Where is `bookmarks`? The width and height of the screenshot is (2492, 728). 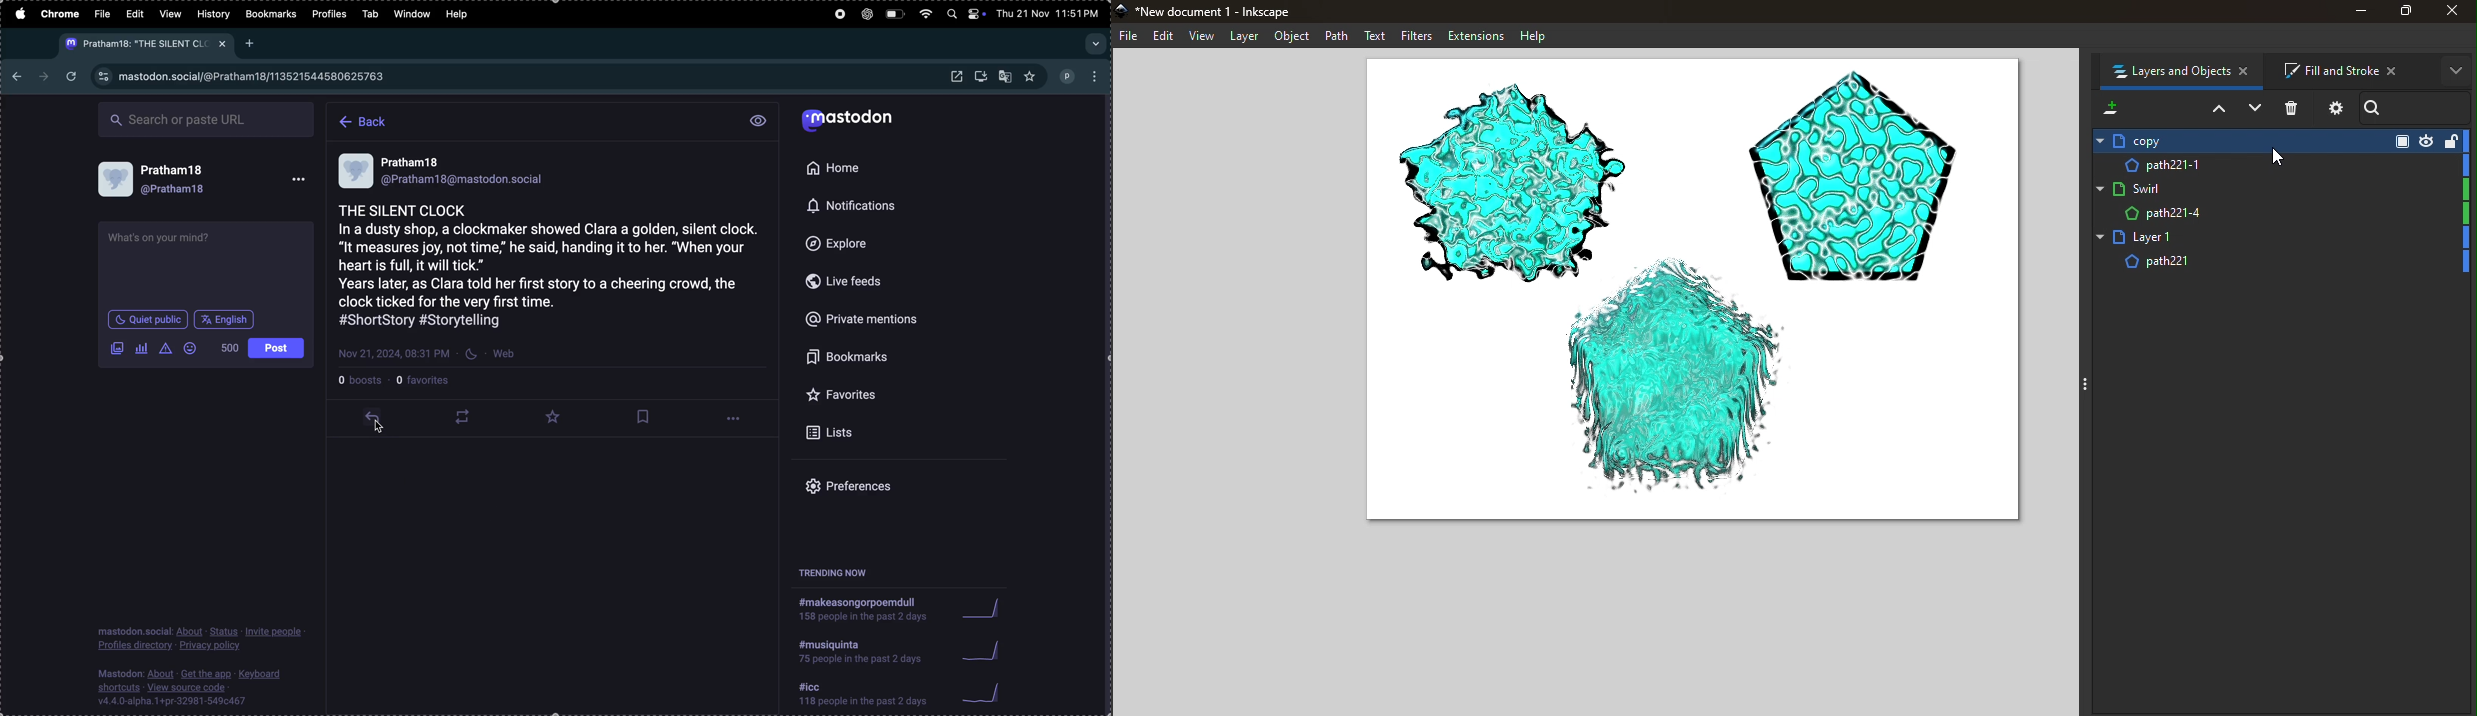 bookmarks is located at coordinates (270, 15).